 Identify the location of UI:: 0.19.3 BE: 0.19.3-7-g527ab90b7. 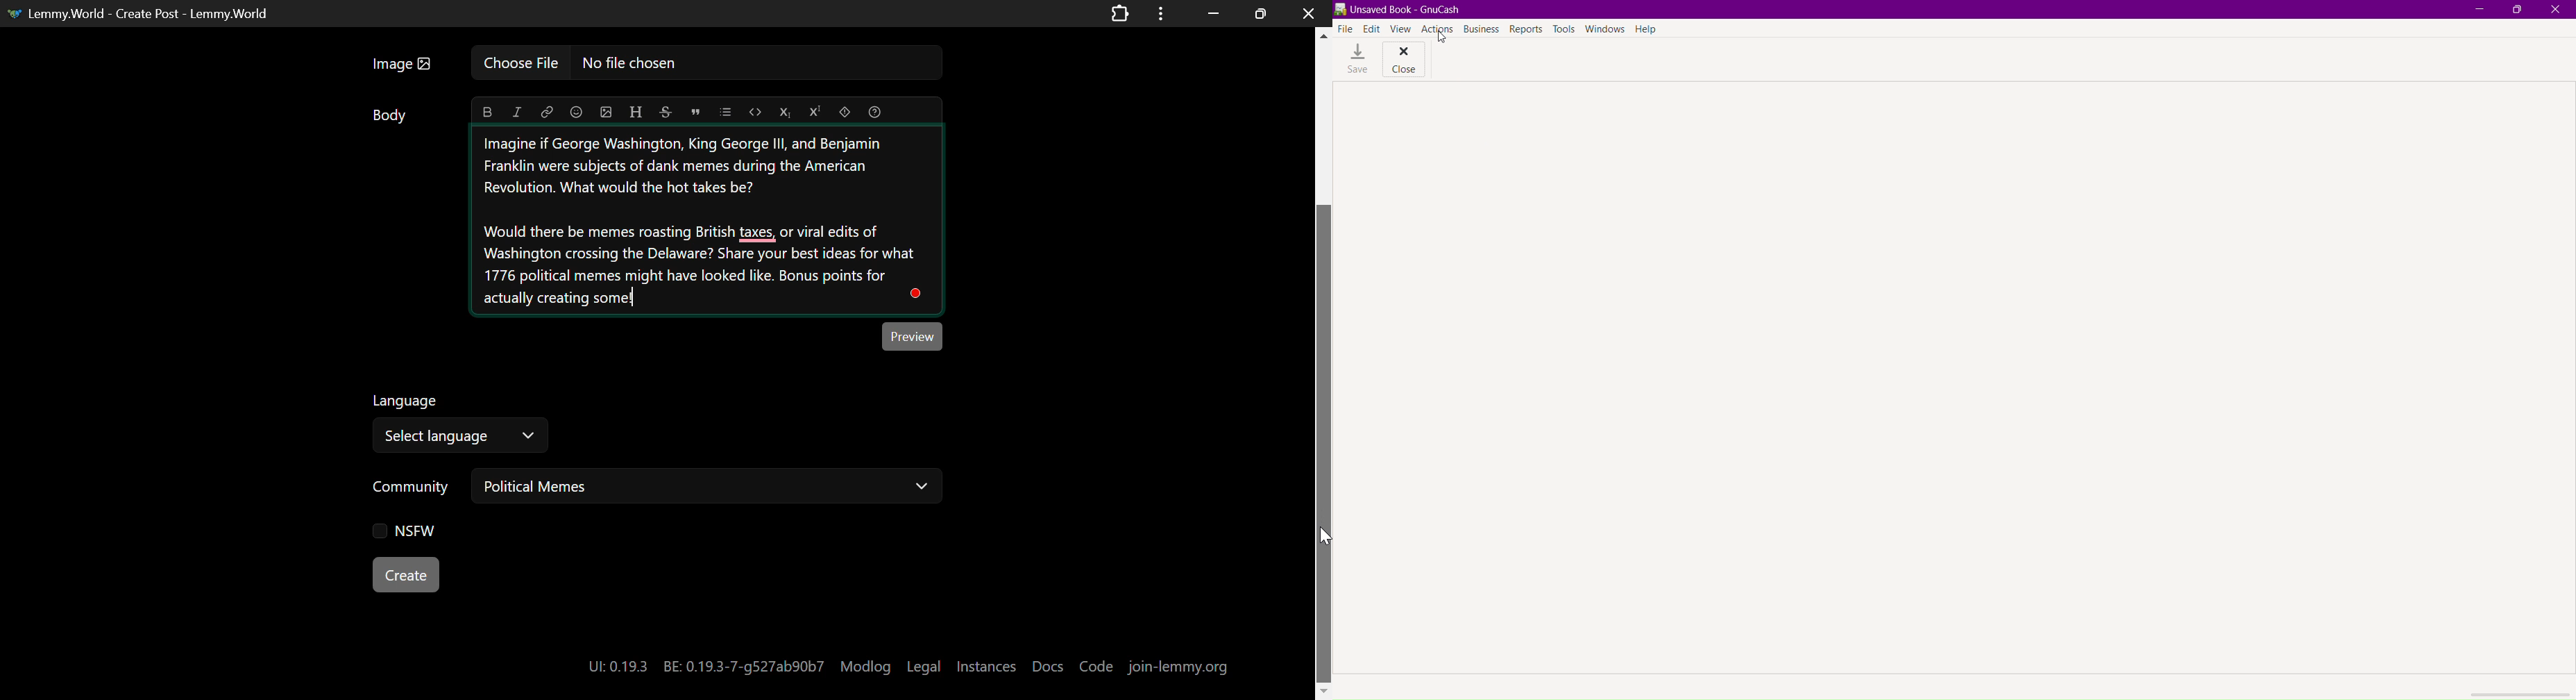
(701, 668).